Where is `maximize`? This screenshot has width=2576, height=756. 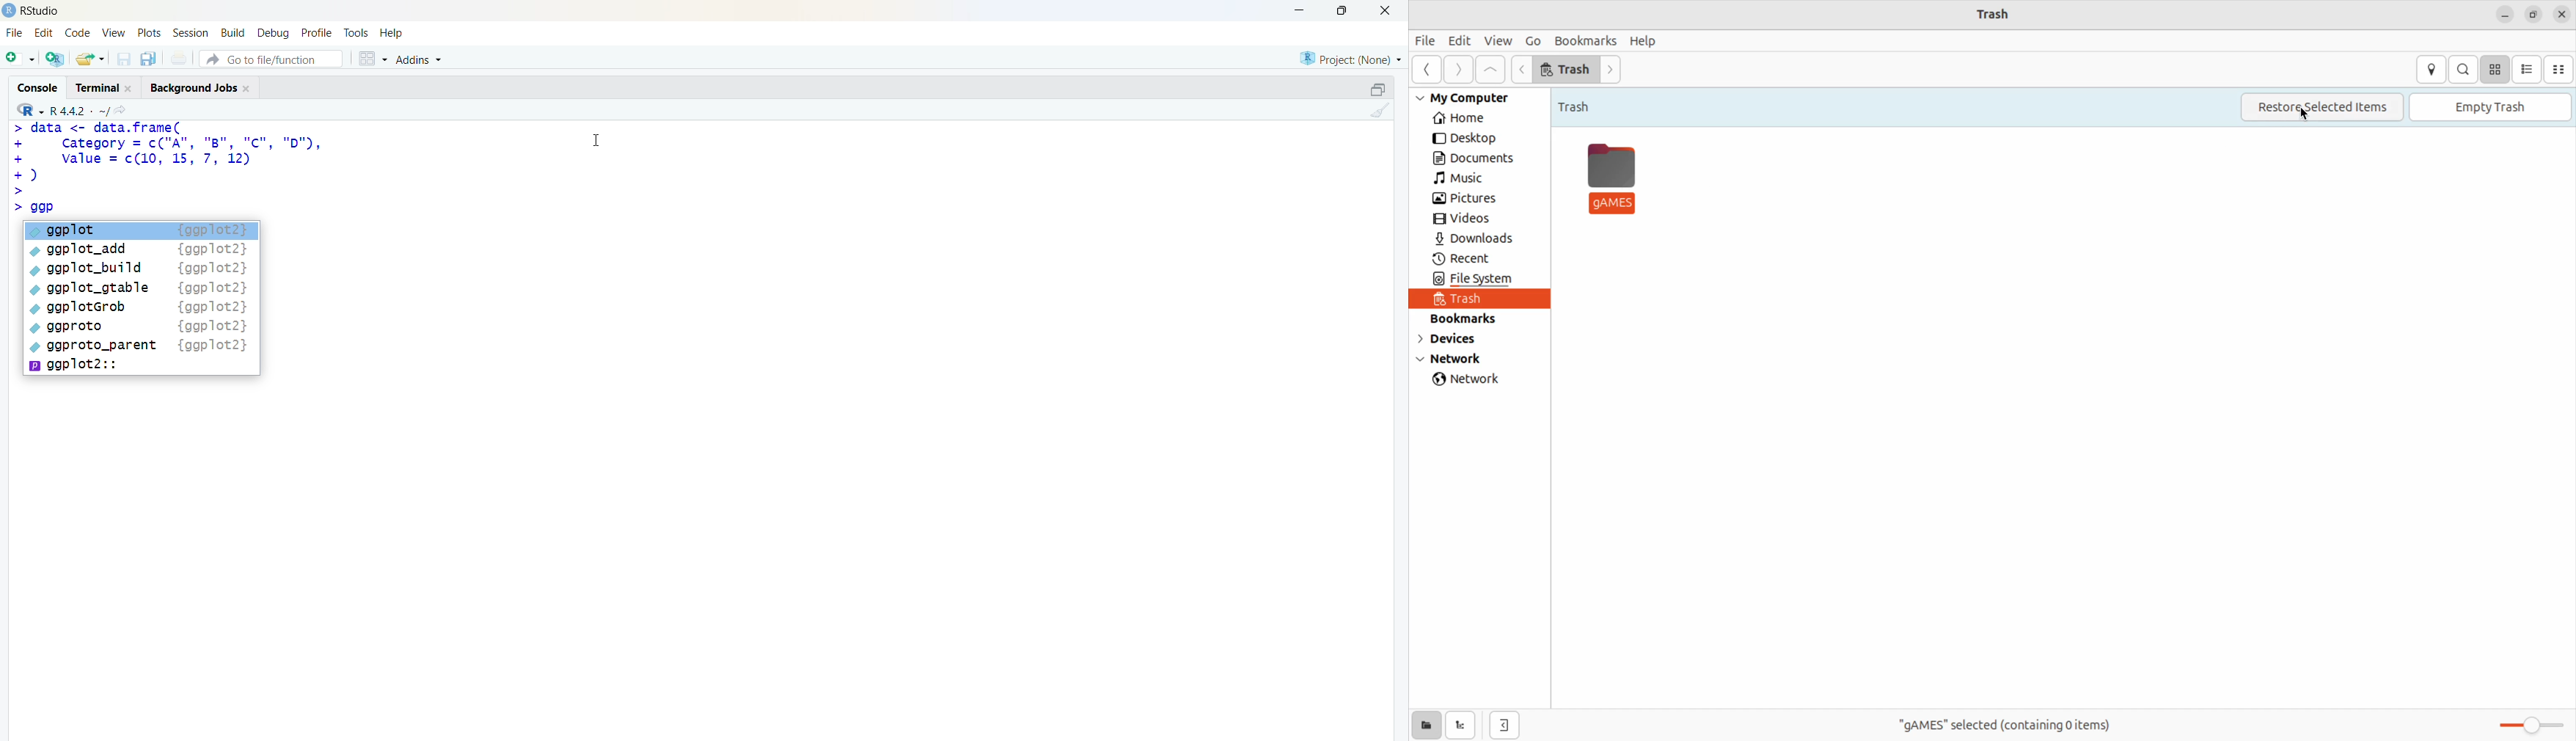 maximize is located at coordinates (1377, 90).